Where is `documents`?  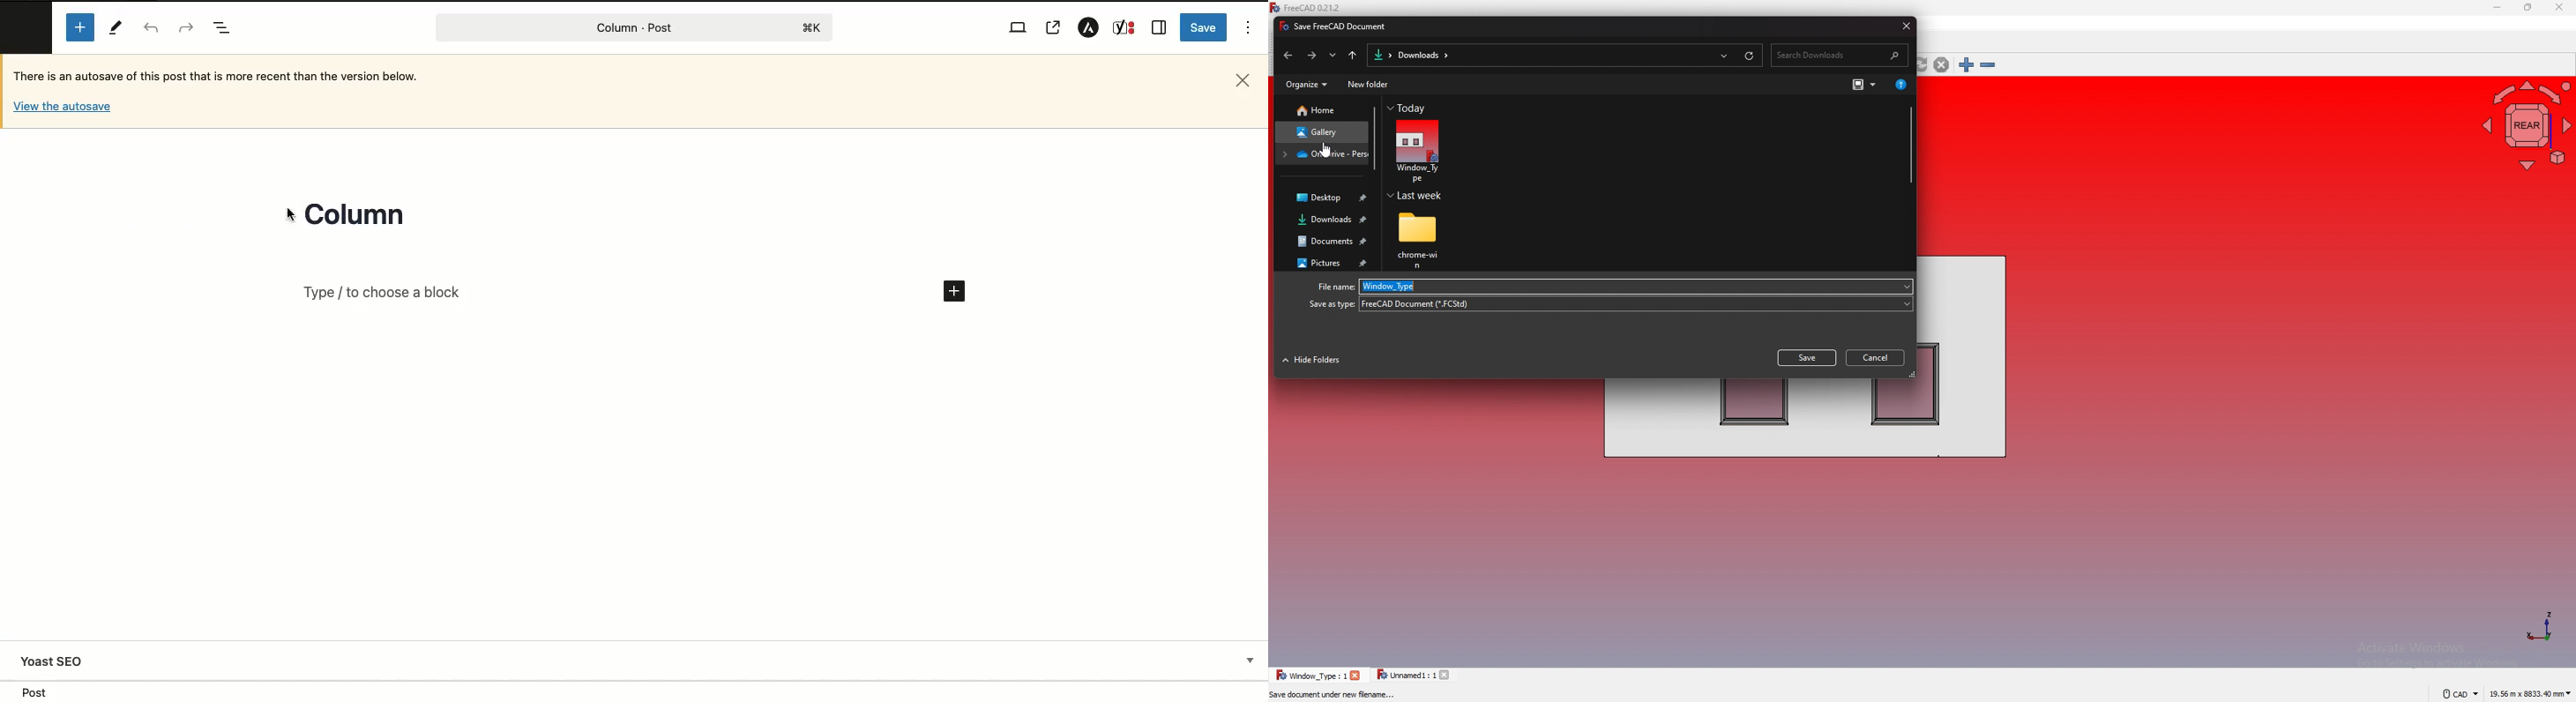 documents is located at coordinates (1327, 241).